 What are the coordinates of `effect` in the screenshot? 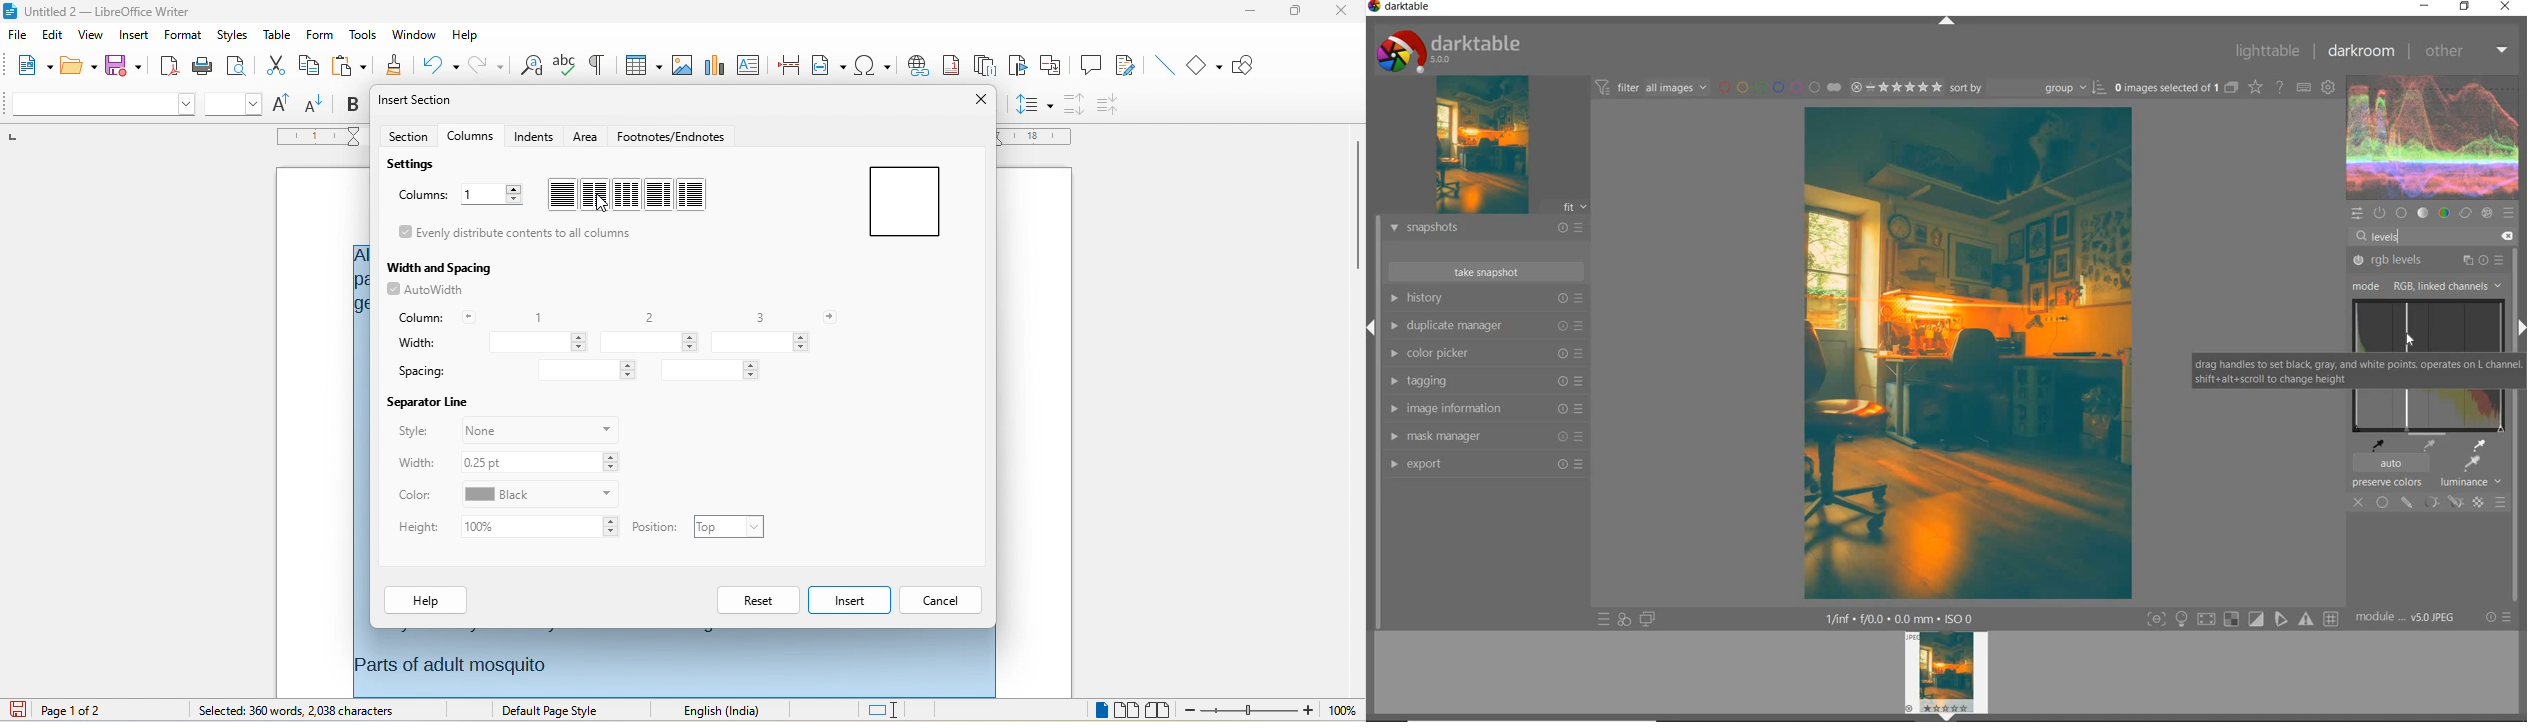 It's located at (2489, 214).